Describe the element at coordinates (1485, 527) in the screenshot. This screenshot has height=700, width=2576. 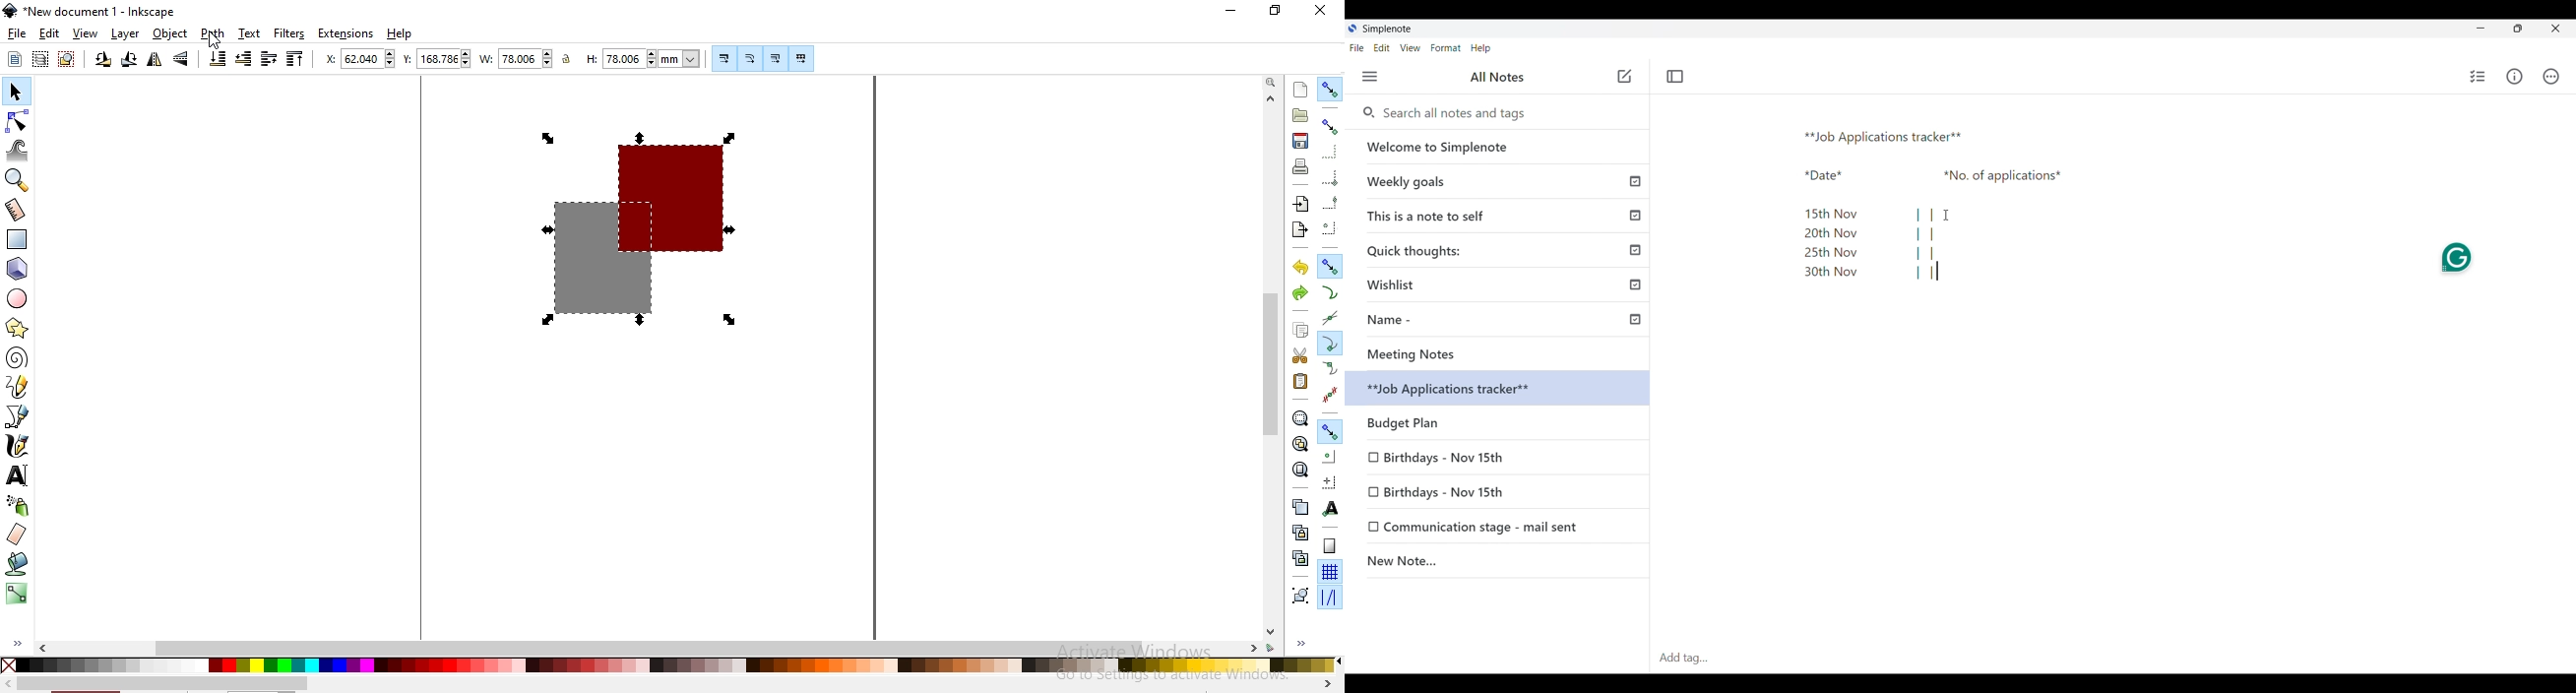
I see `Communication stage - mail sent` at that location.